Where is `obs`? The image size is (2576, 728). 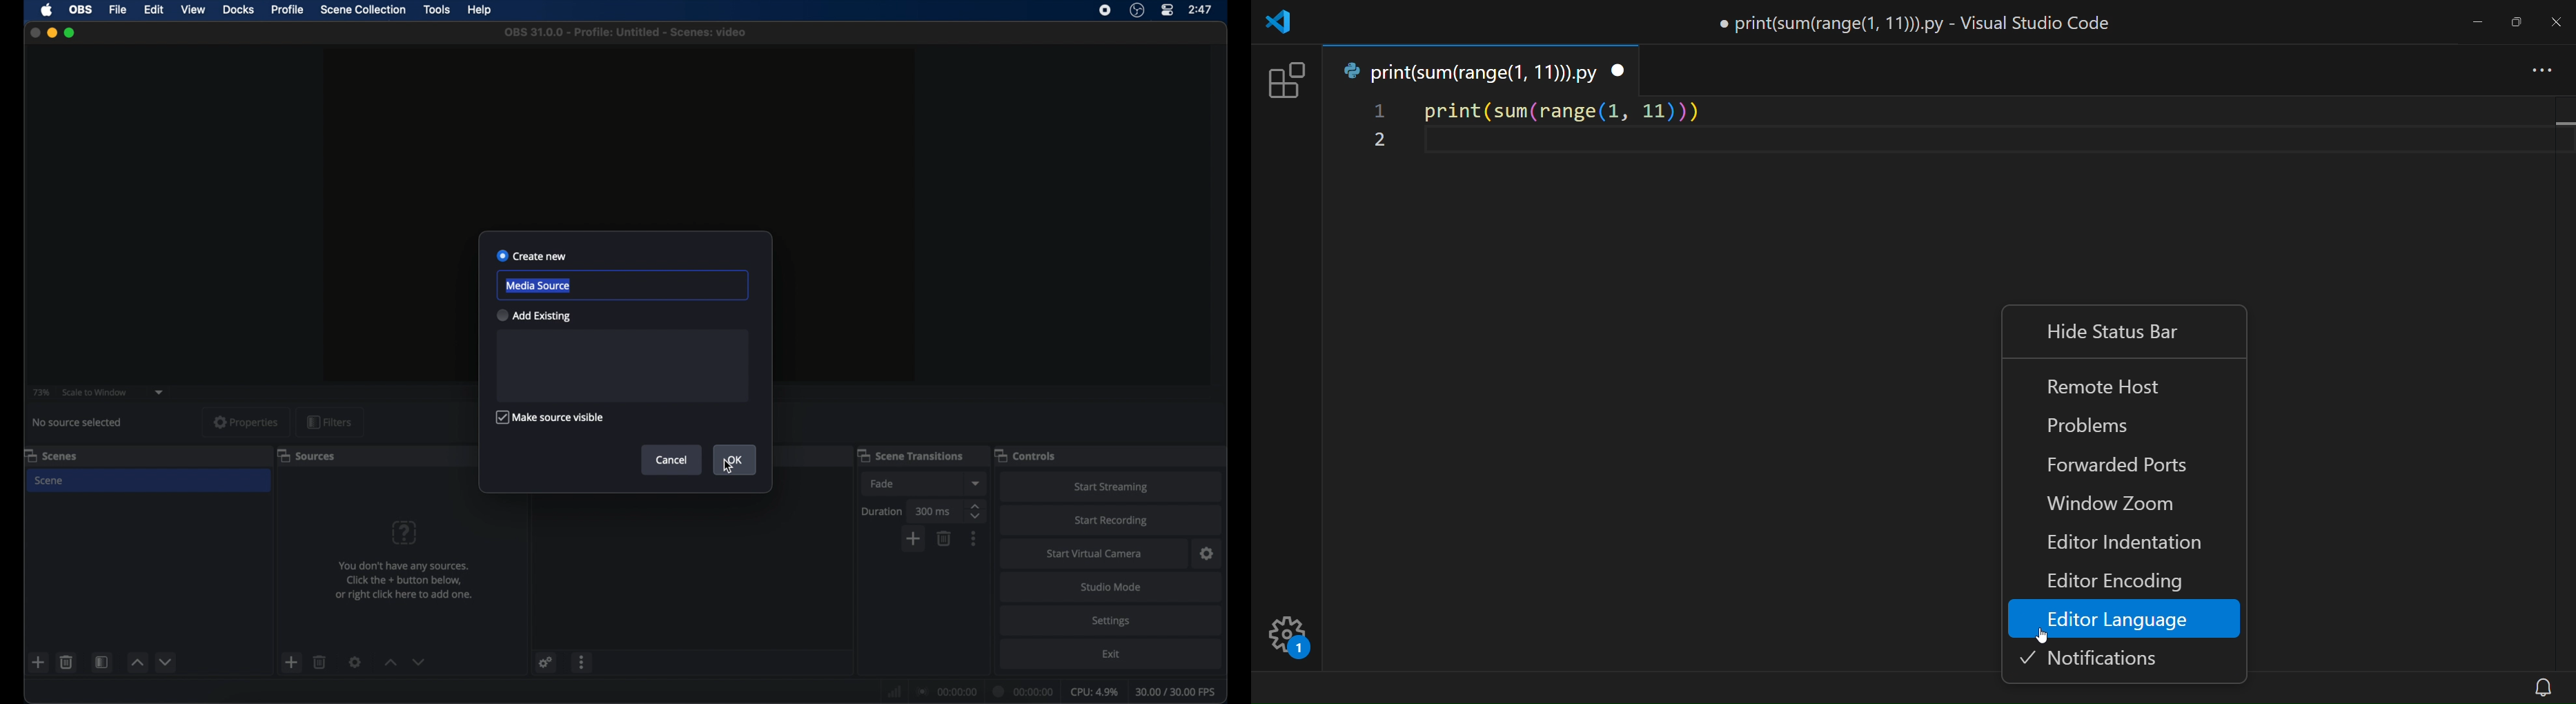 obs is located at coordinates (81, 10).